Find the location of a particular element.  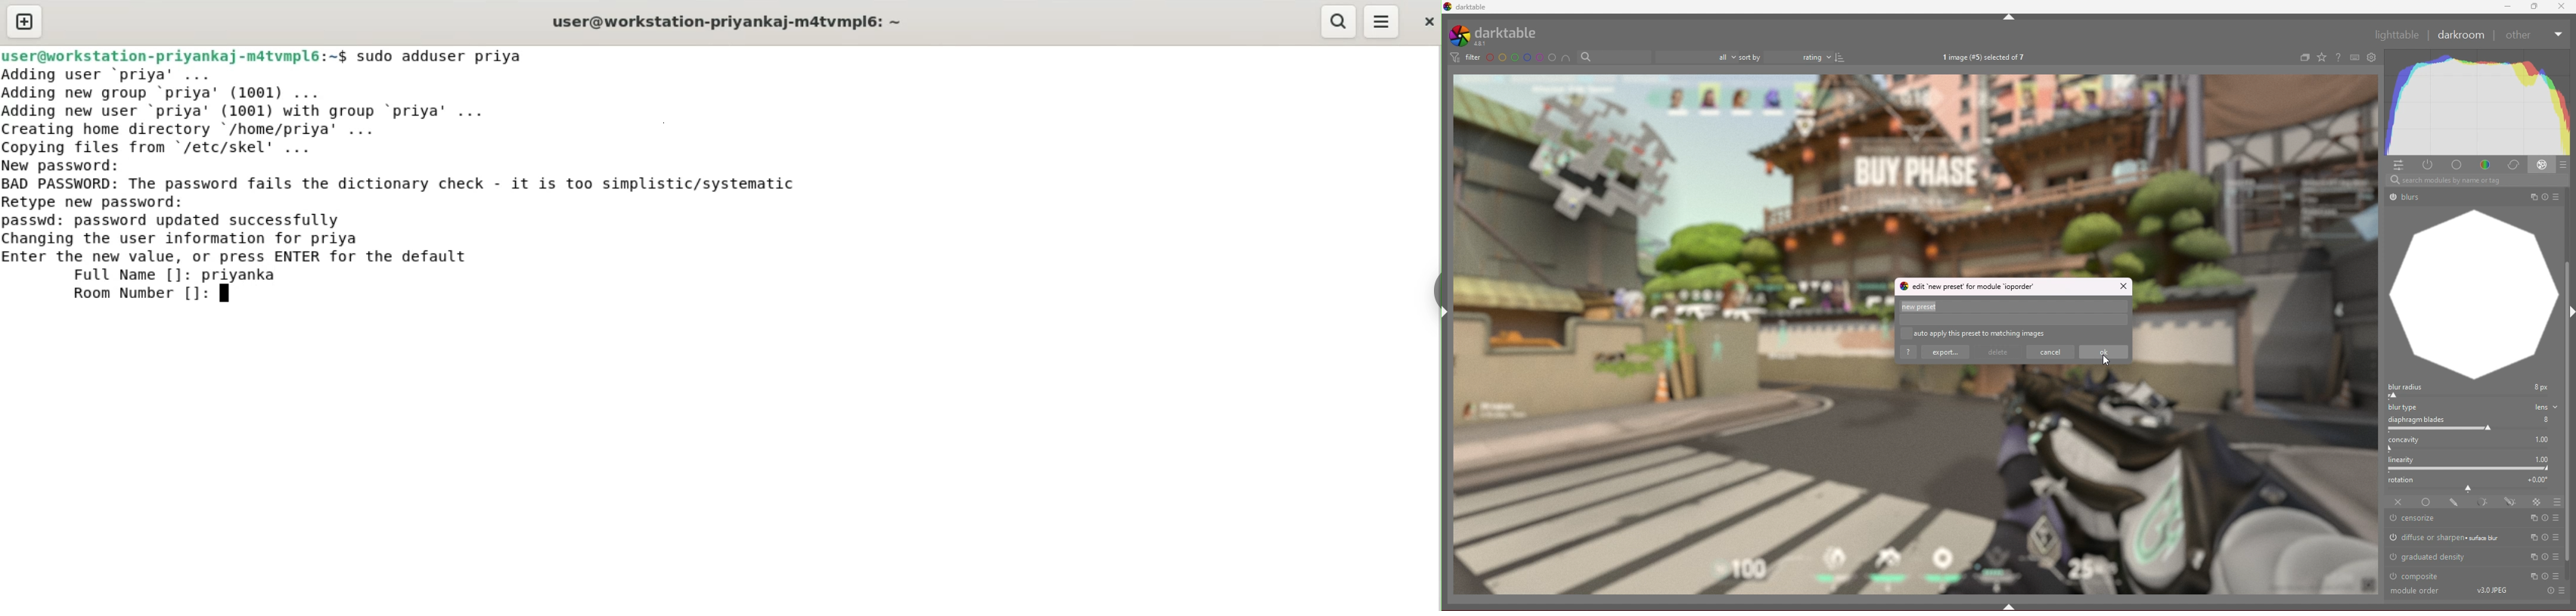

keyboard shortcut is located at coordinates (2355, 57).